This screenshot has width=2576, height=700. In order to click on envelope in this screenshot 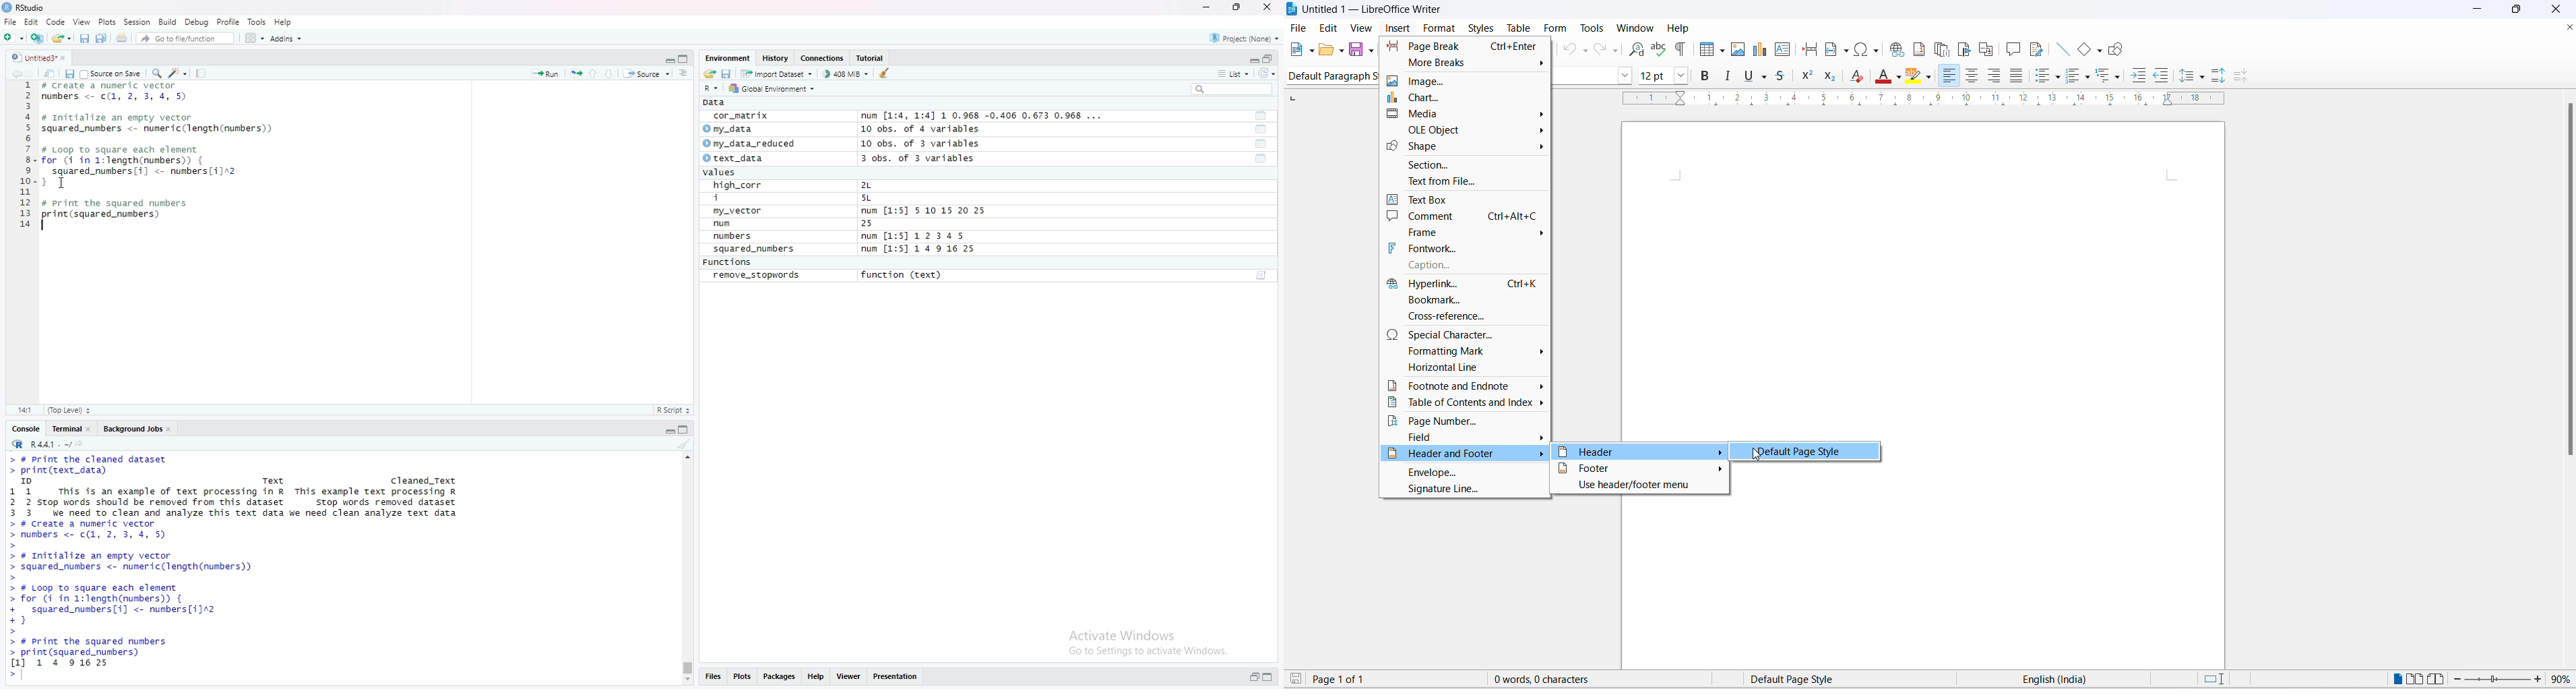, I will do `click(1466, 473)`.